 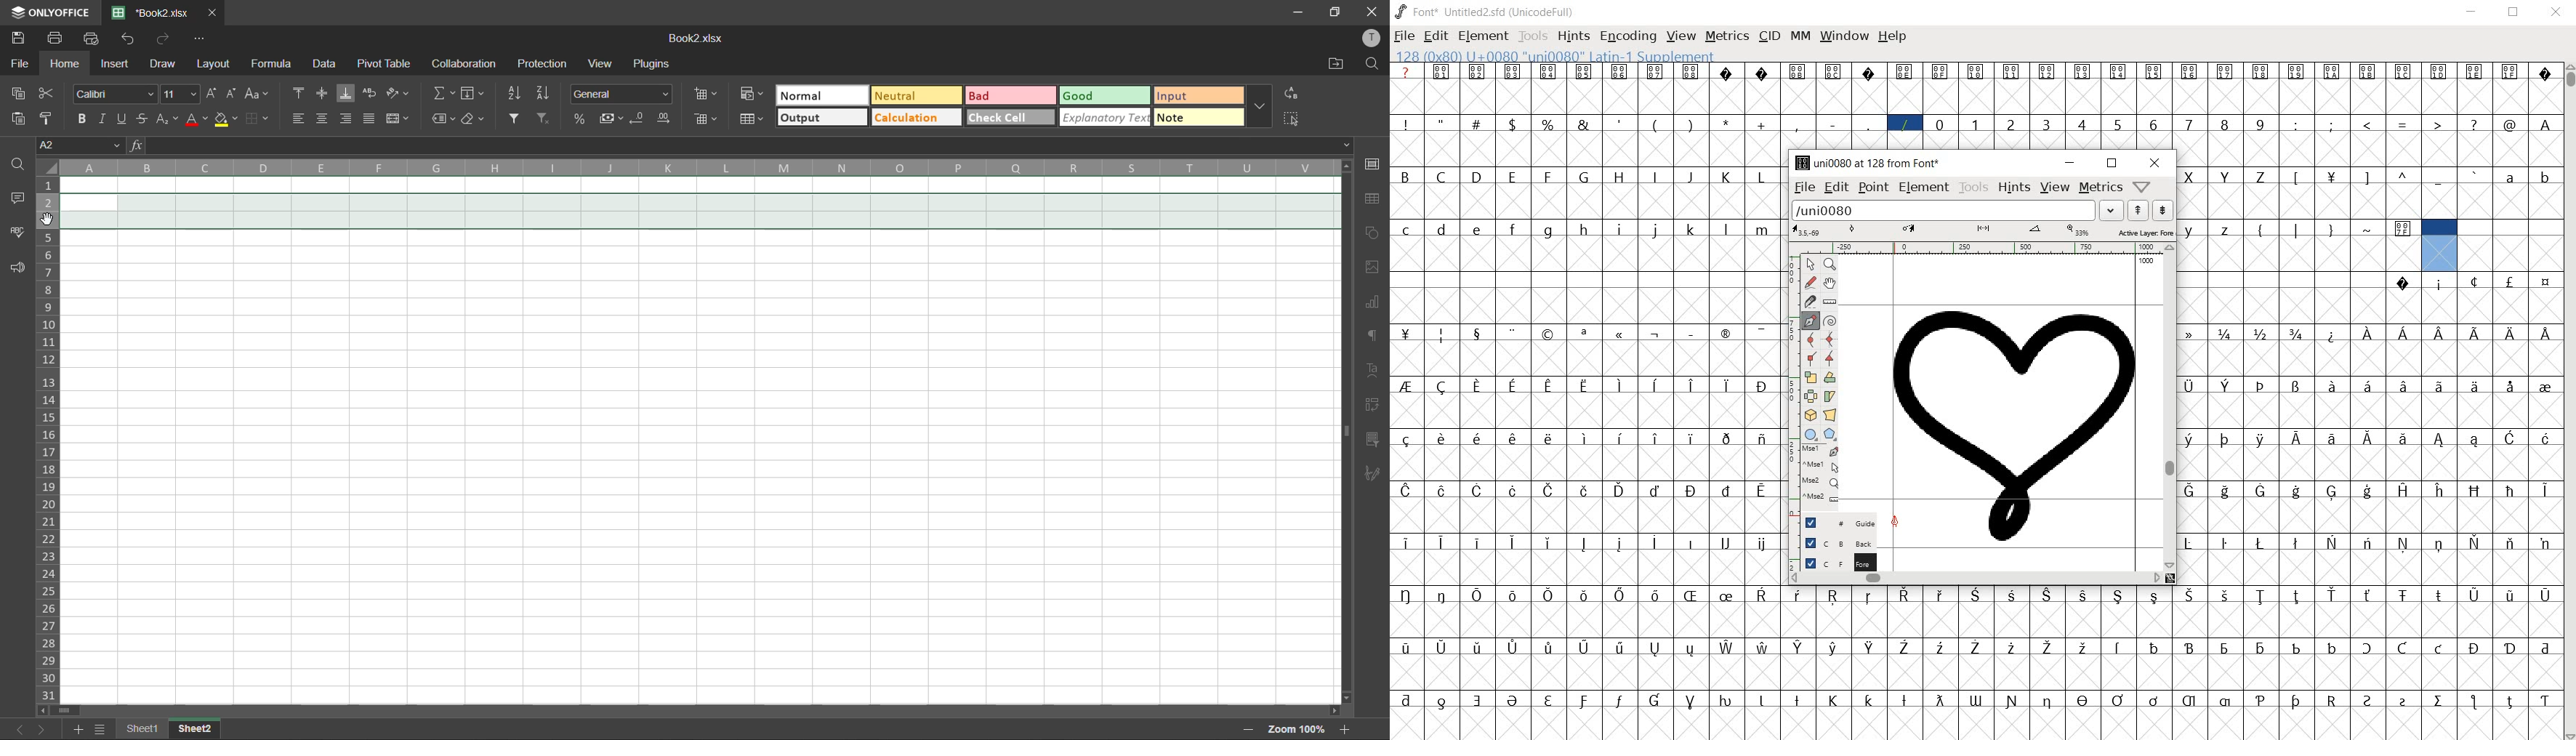 I want to click on glyph, so click(x=1621, y=386).